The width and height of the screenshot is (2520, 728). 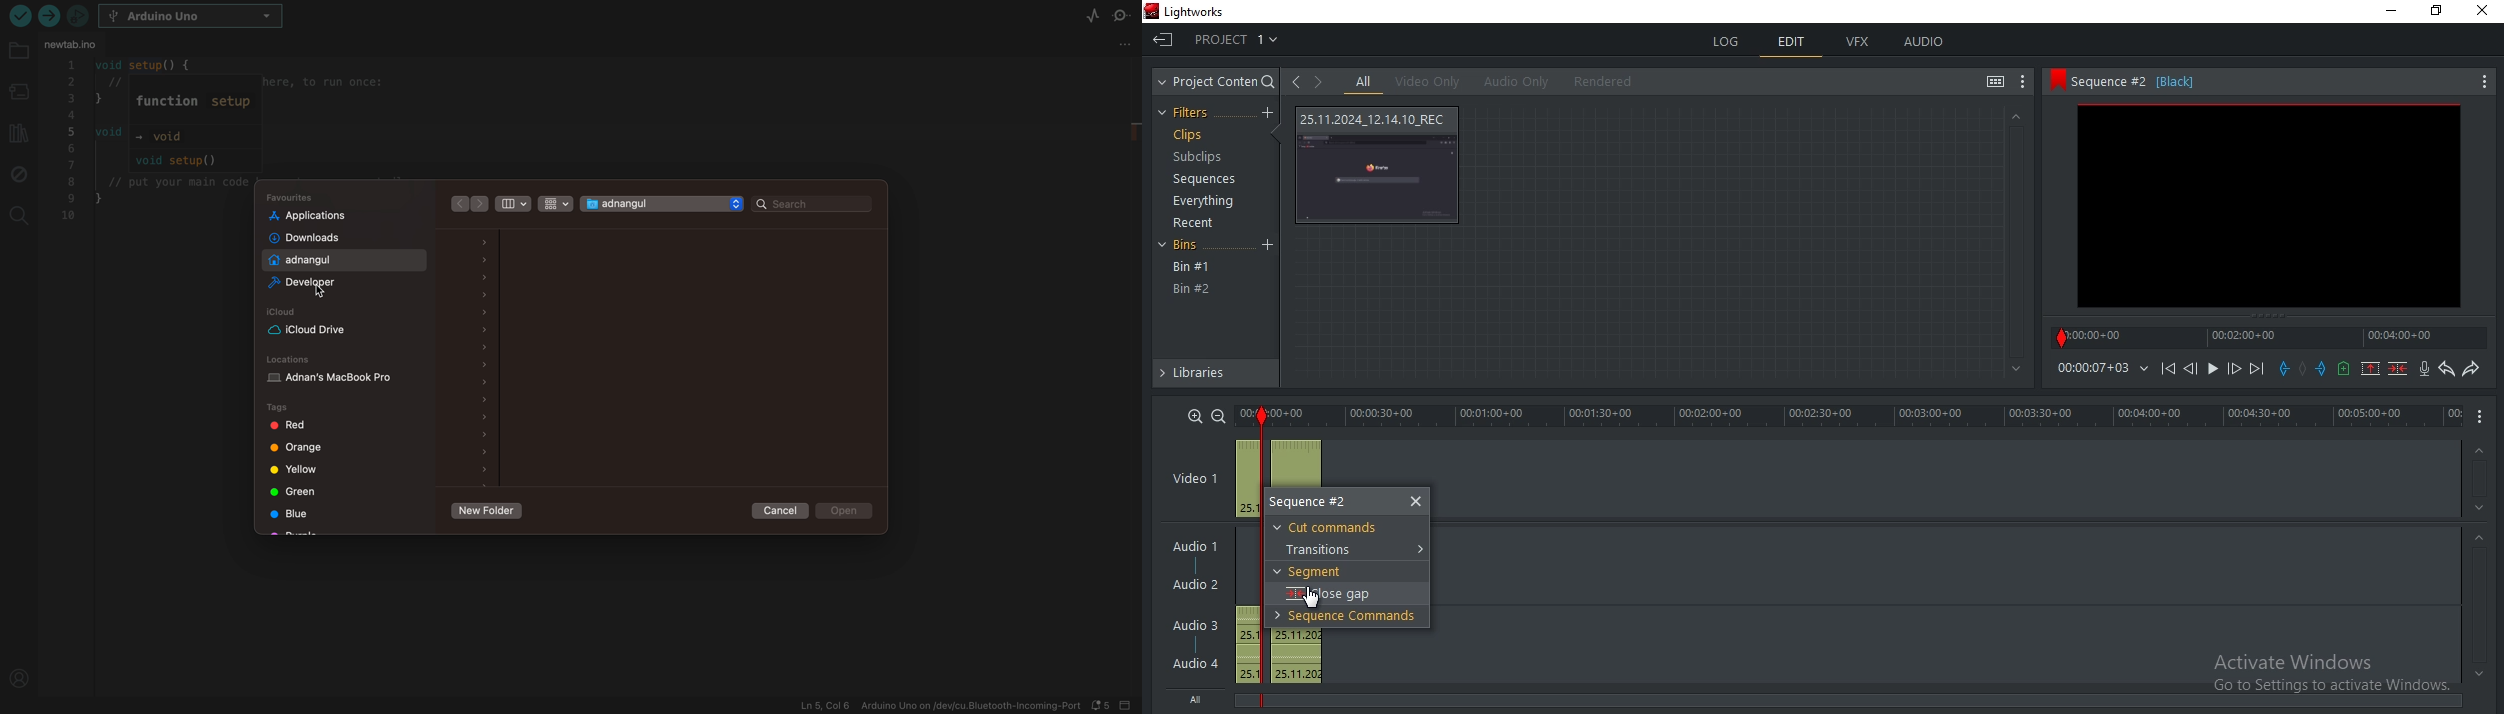 What do you see at coordinates (292, 359) in the screenshot?
I see `locations` at bounding box center [292, 359].